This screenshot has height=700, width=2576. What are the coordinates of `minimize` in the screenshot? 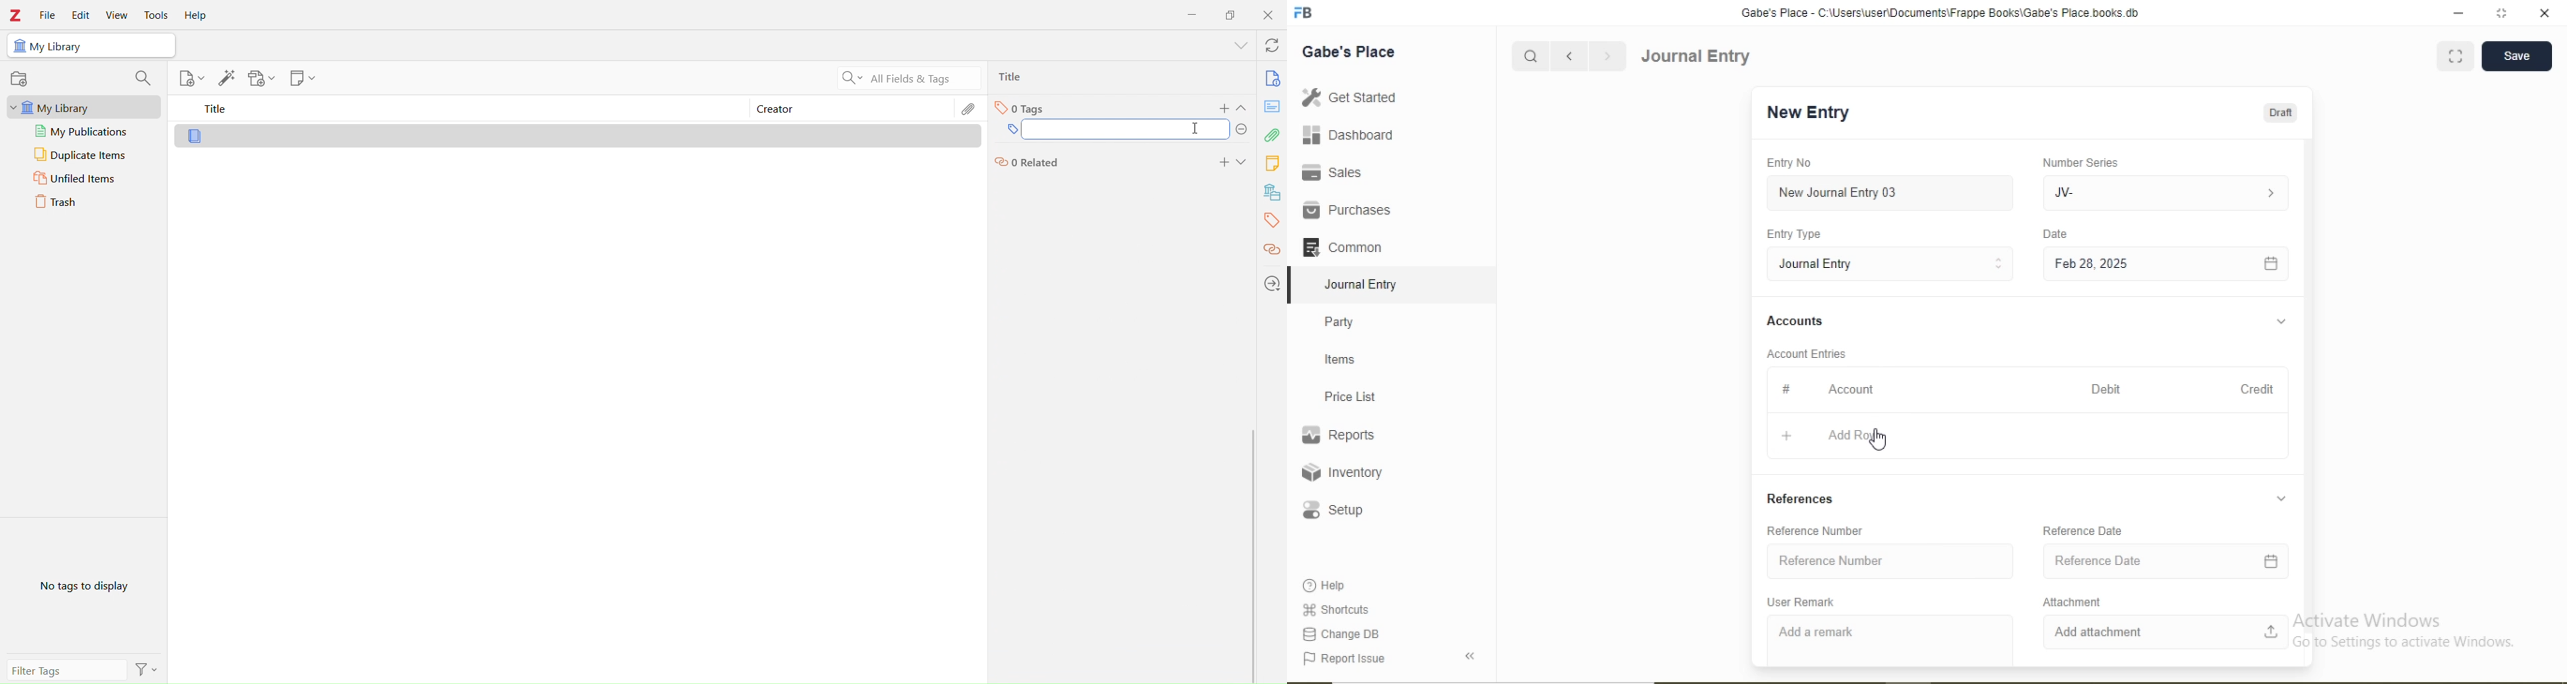 It's located at (2456, 14).